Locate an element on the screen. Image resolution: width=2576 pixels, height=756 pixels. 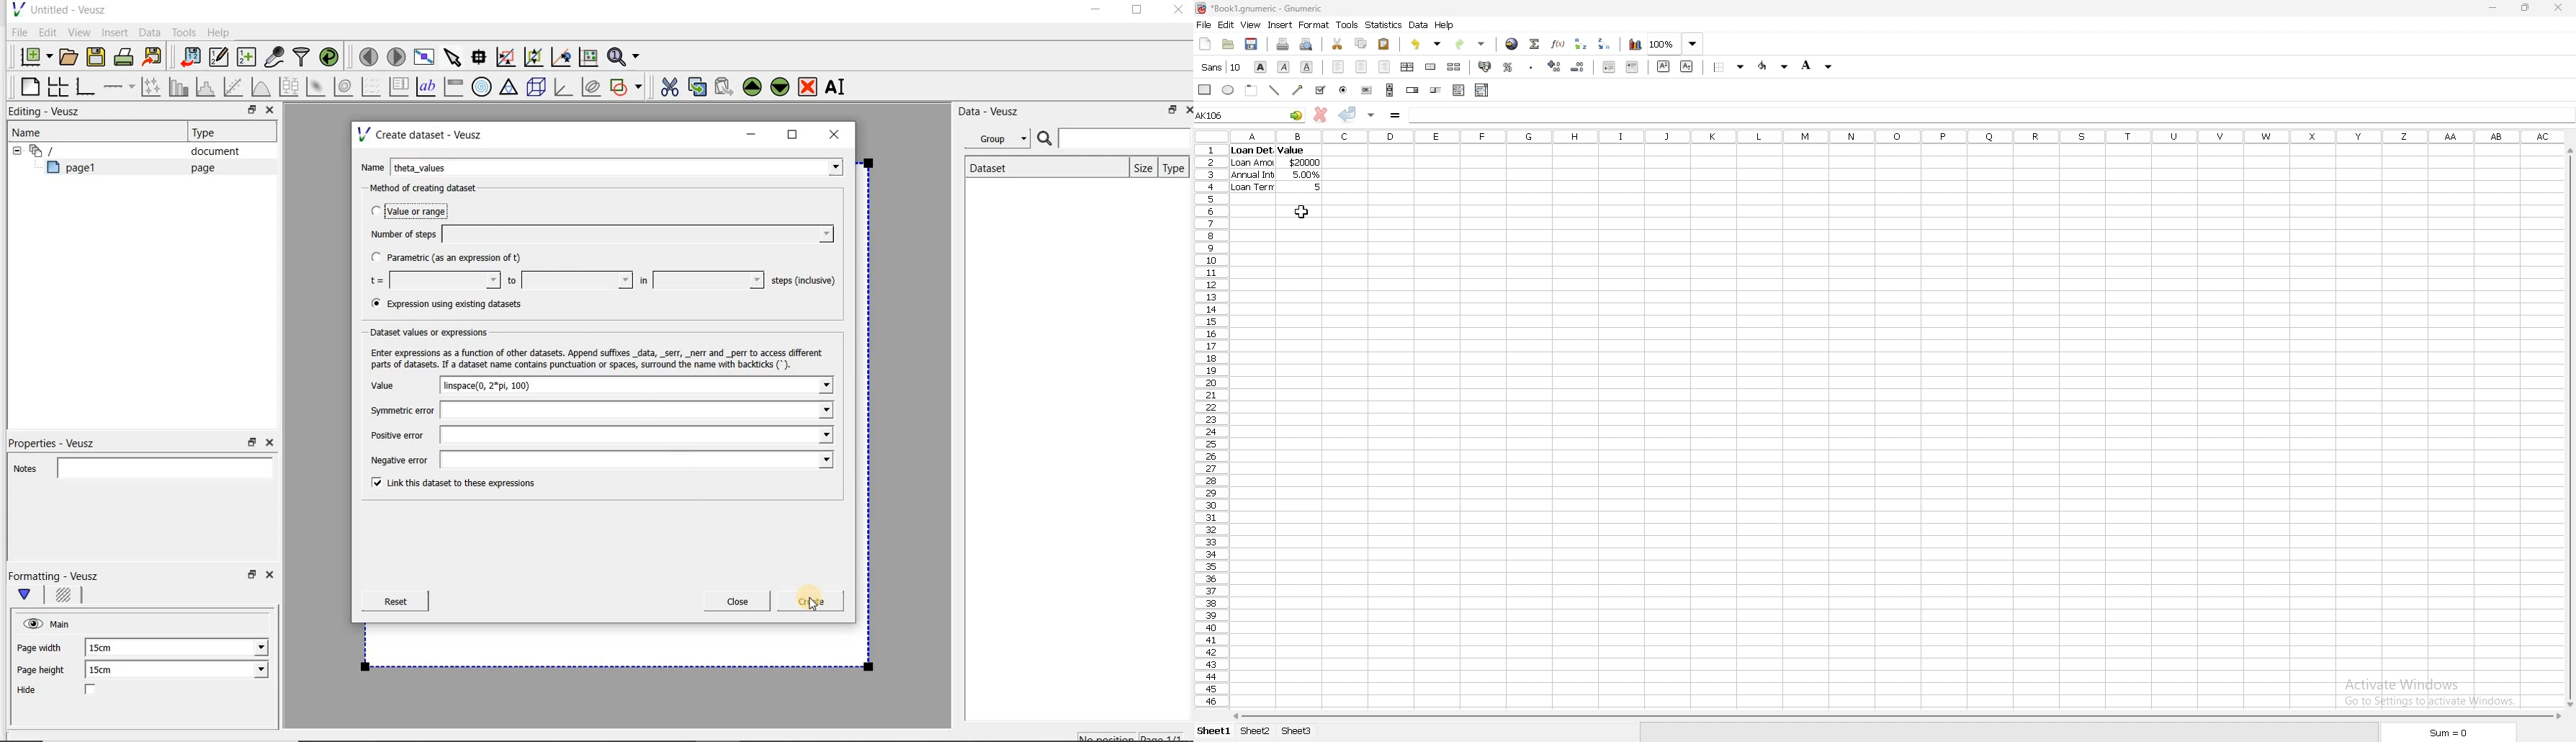
Background is located at coordinates (65, 597).